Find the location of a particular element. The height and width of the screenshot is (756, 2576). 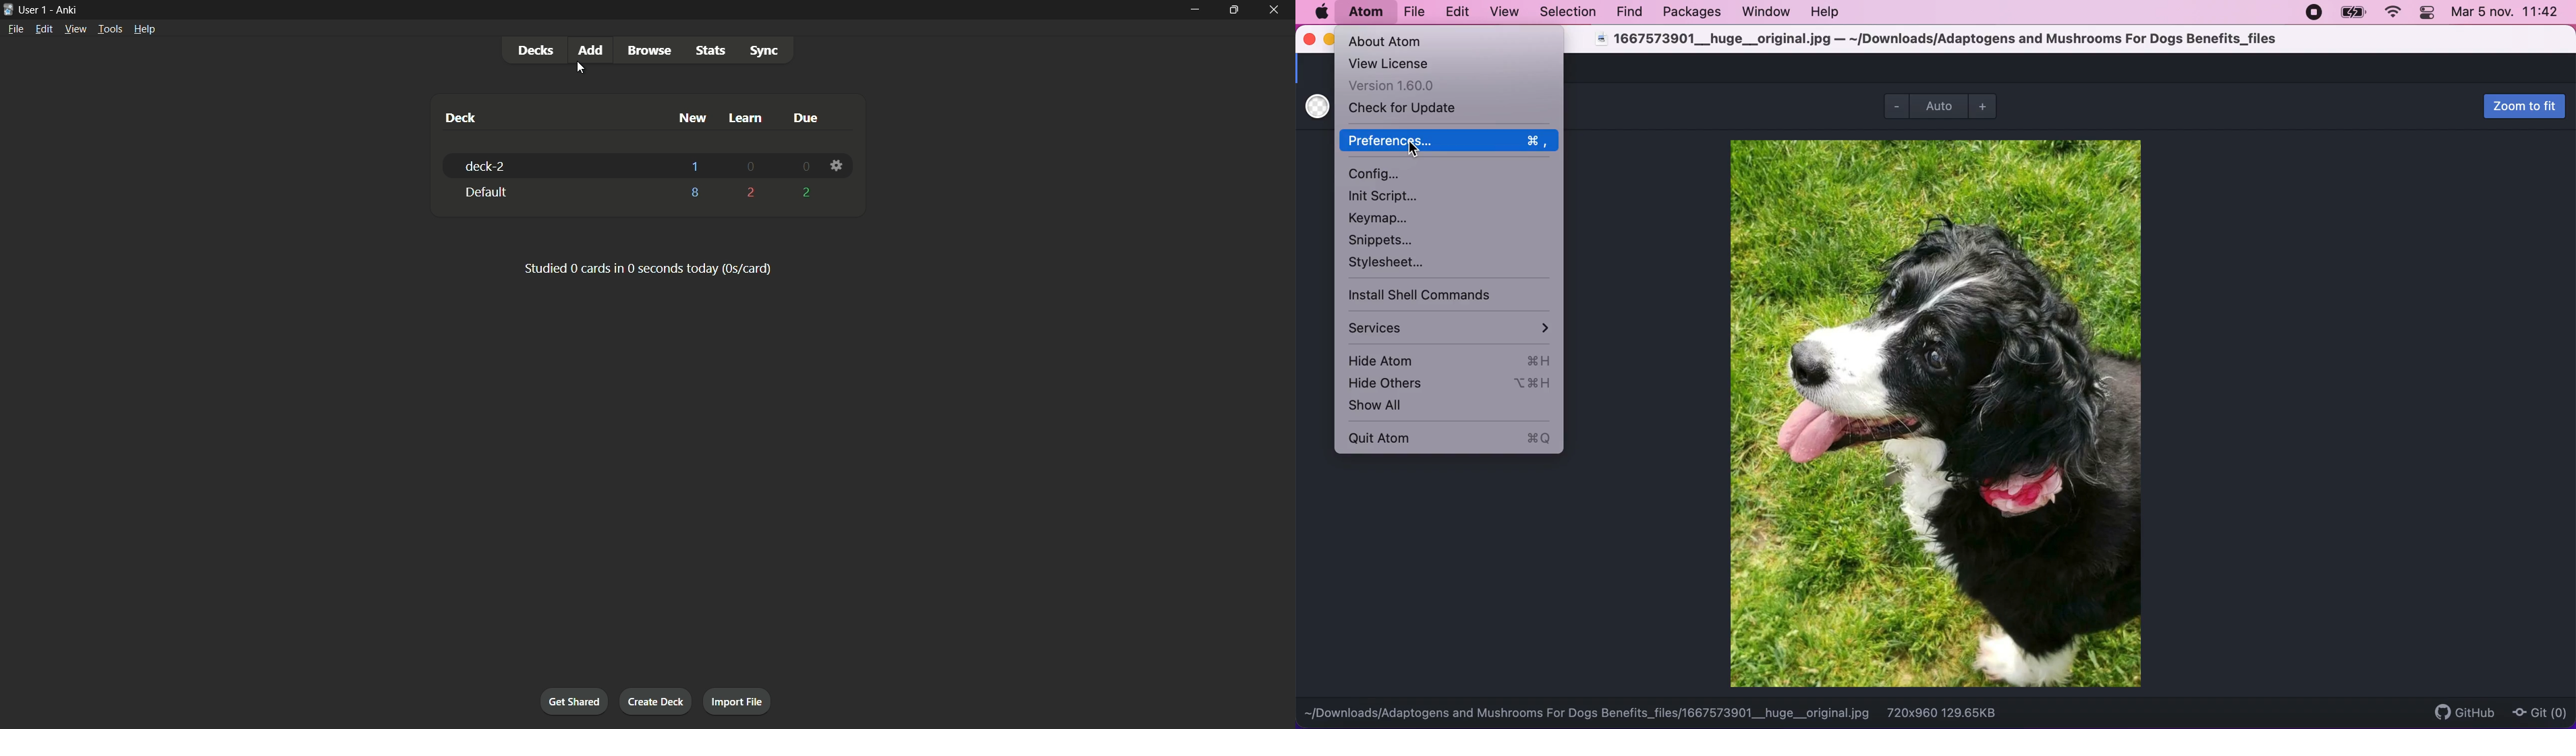

quit atom is located at coordinates (1450, 439).